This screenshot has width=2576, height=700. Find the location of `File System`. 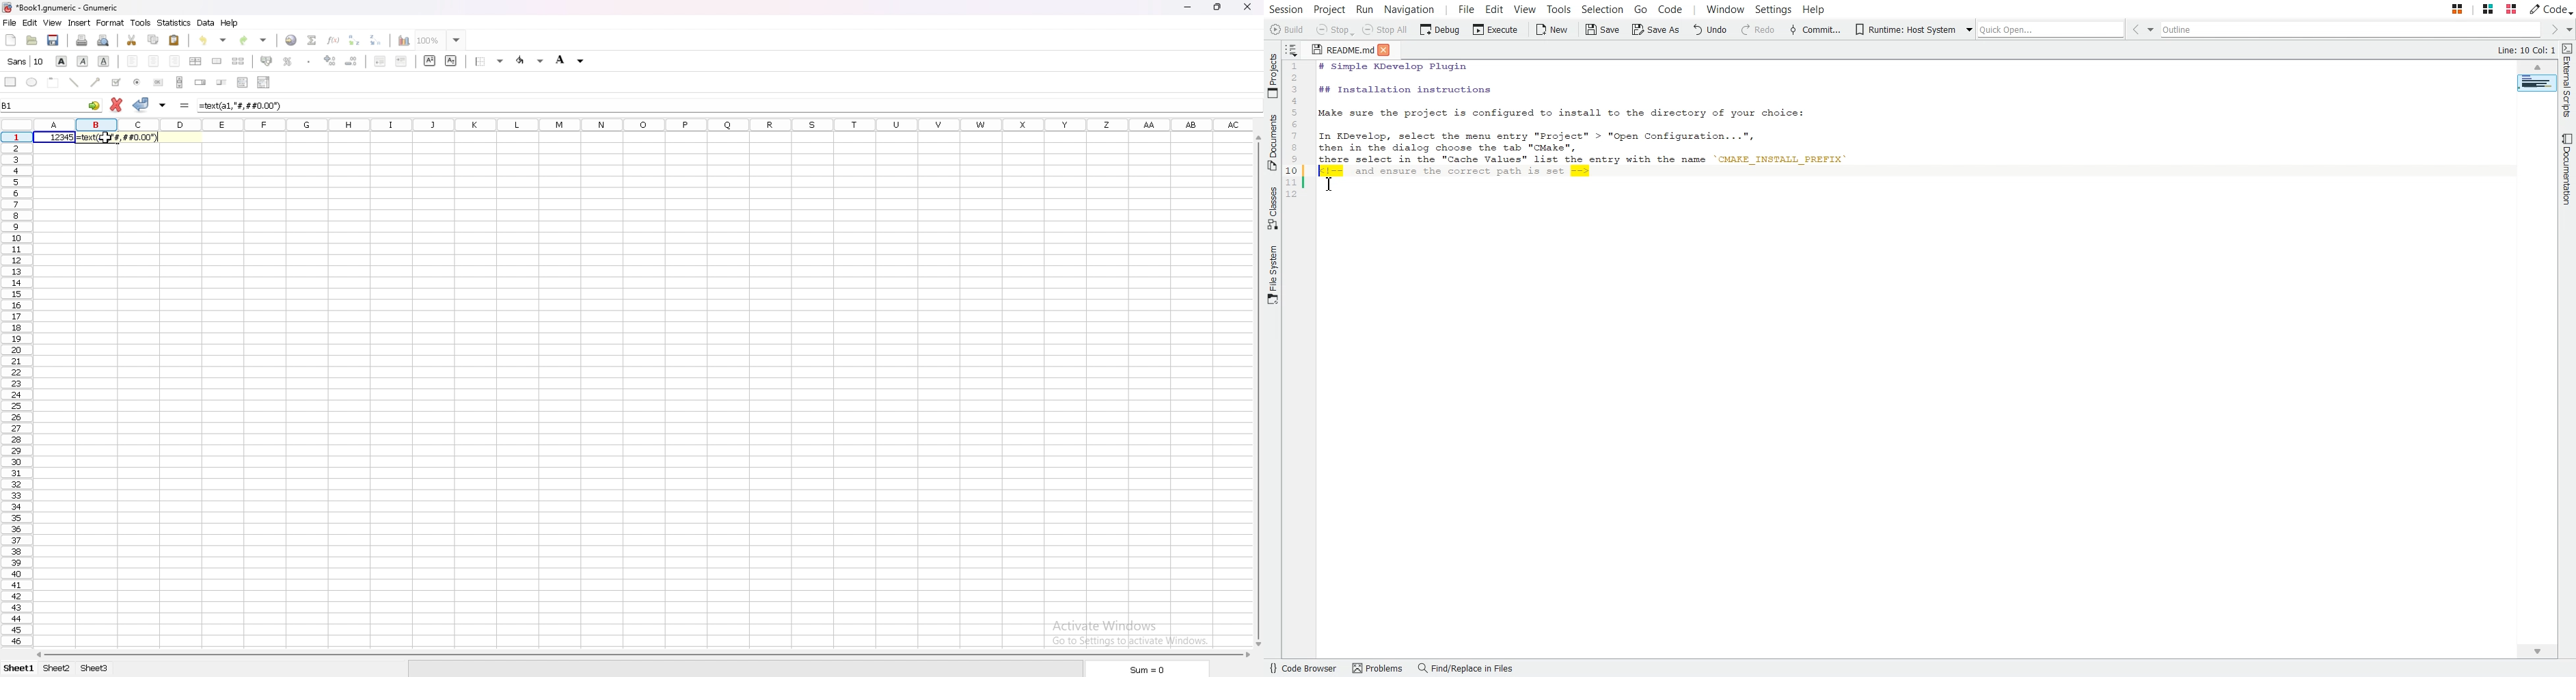

File System is located at coordinates (1273, 276).